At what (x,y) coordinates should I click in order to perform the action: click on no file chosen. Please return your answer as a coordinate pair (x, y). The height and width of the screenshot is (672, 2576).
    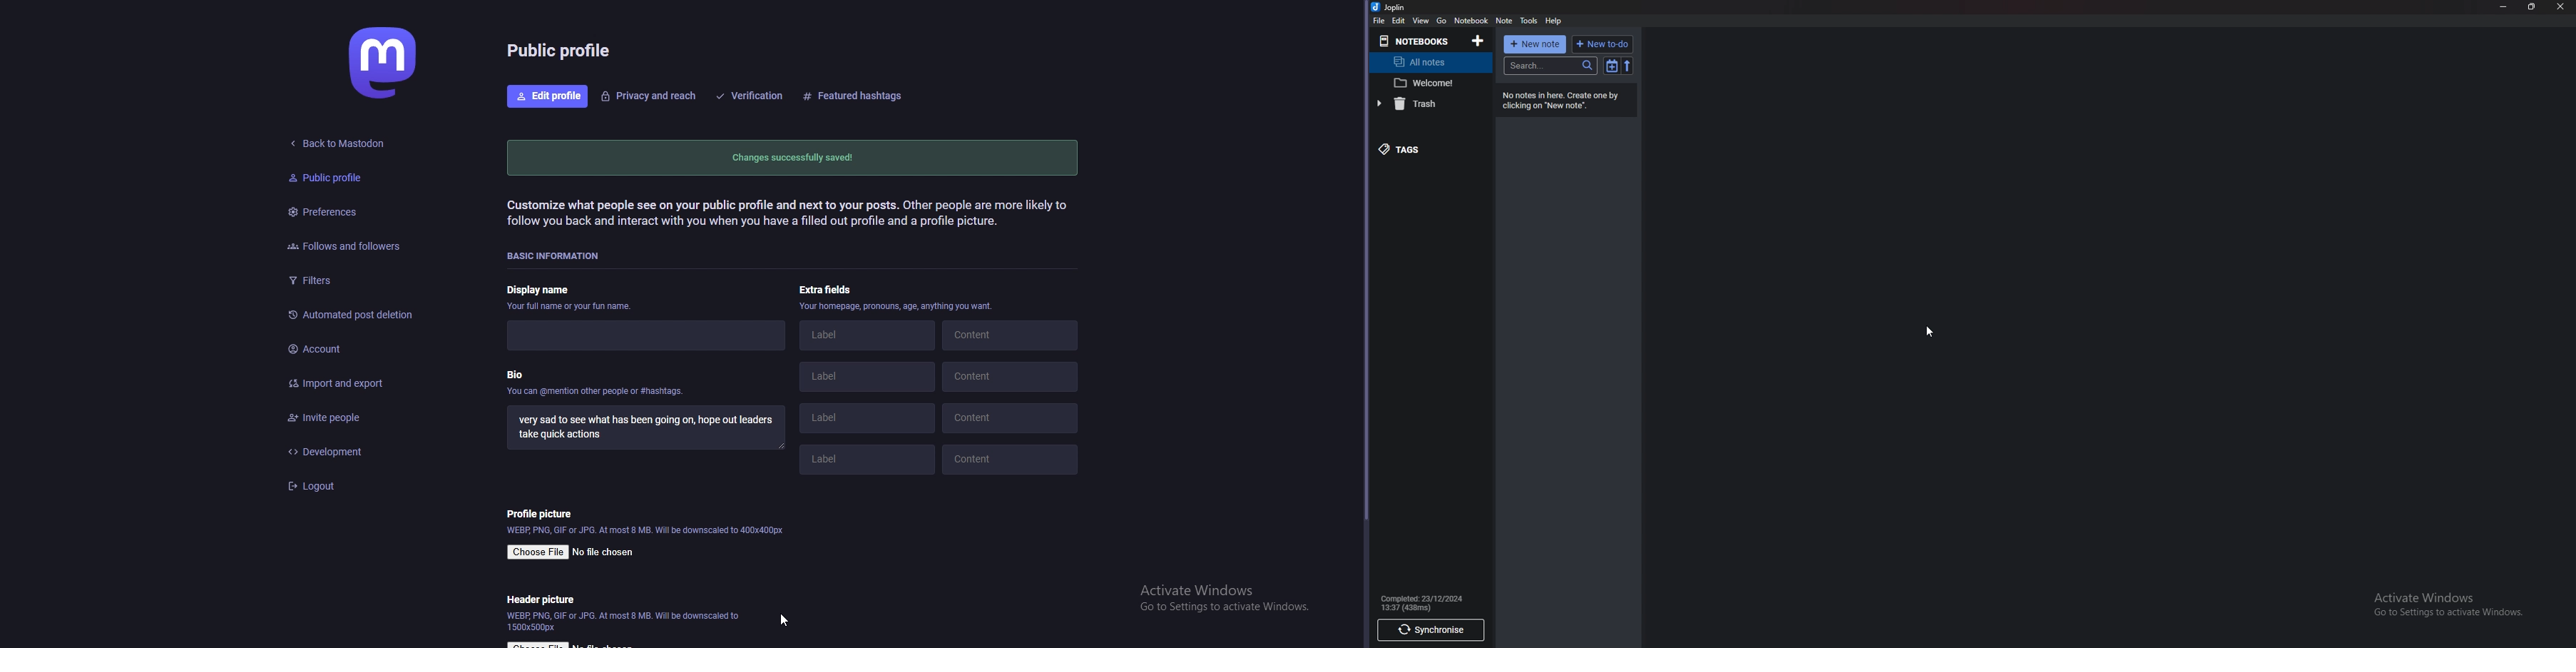
    Looking at the image, I should click on (605, 552).